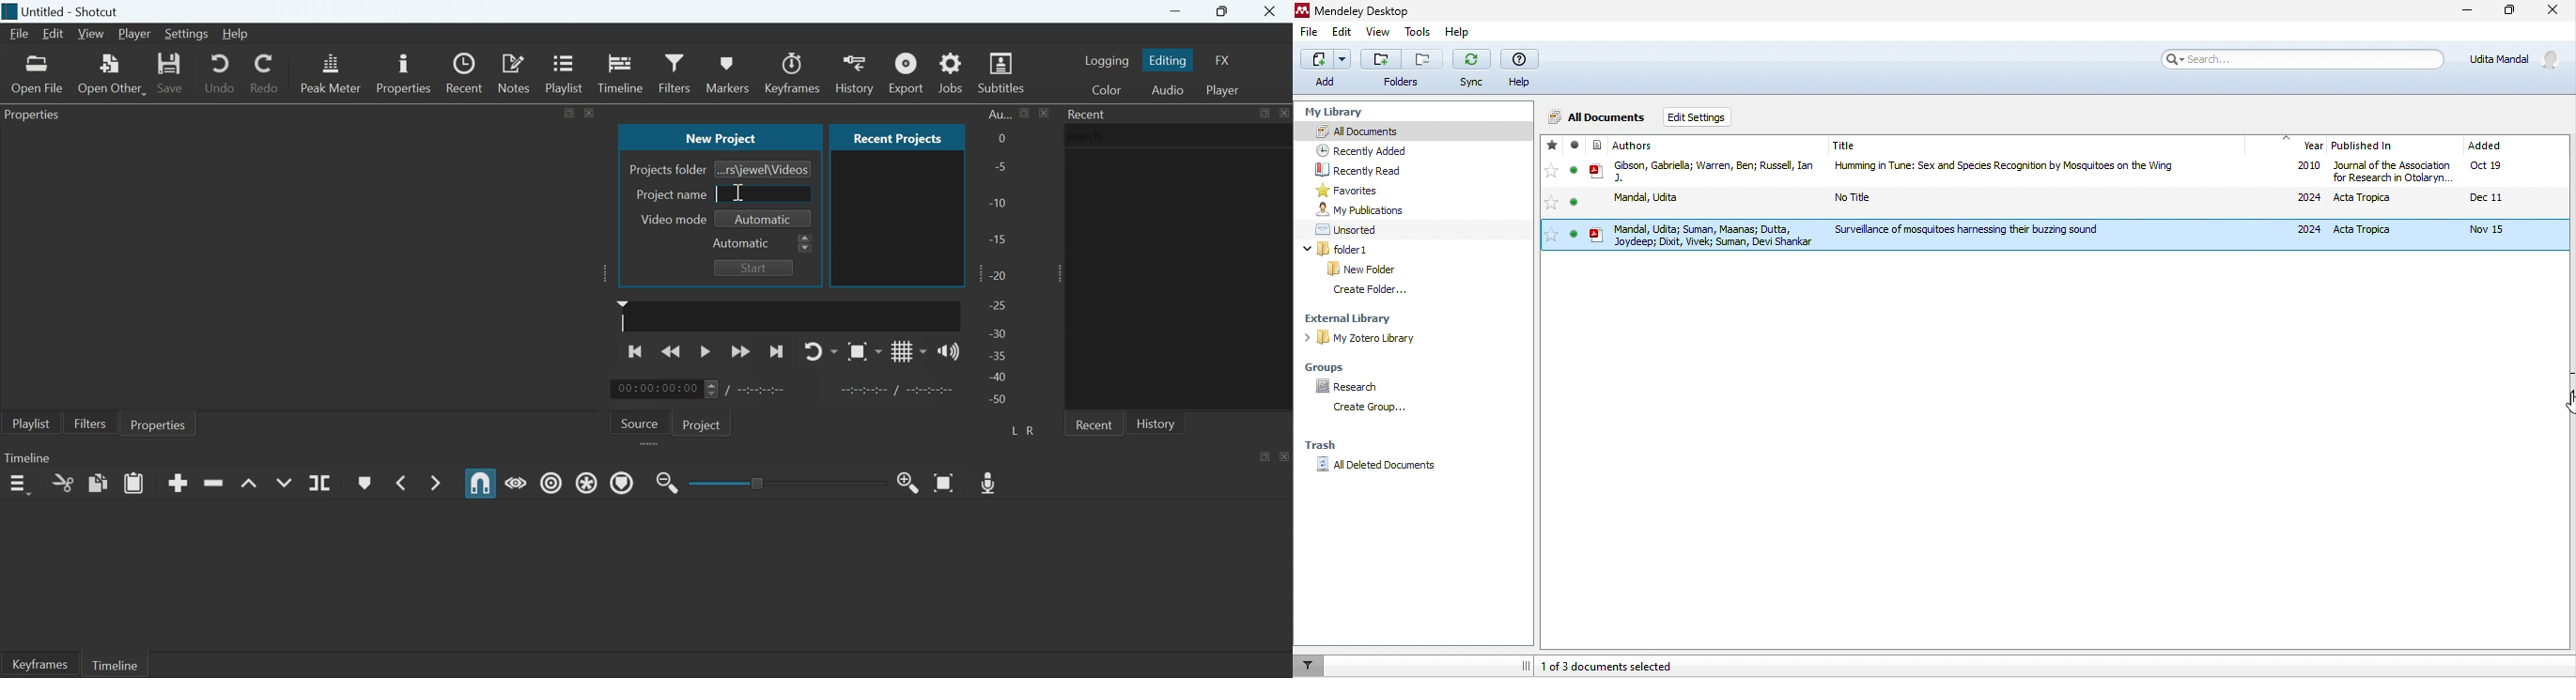 The image size is (2576, 700). What do you see at coordinates (403, 72) in the screenshot?
I see `Properties` at bounding box center [403, 72].